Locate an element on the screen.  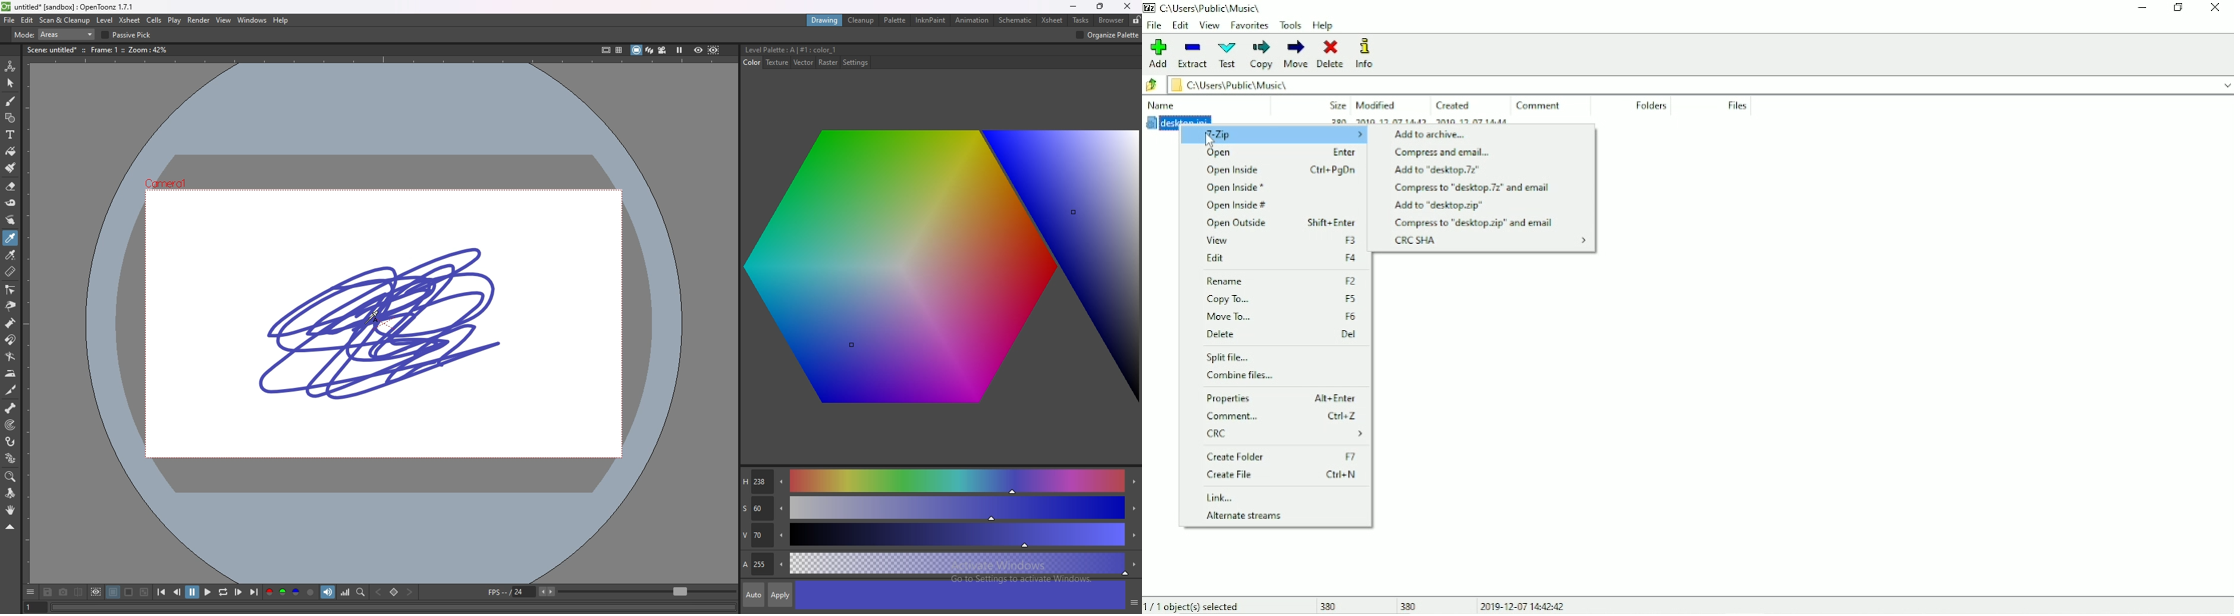
position is located at coordinates (688, 35).